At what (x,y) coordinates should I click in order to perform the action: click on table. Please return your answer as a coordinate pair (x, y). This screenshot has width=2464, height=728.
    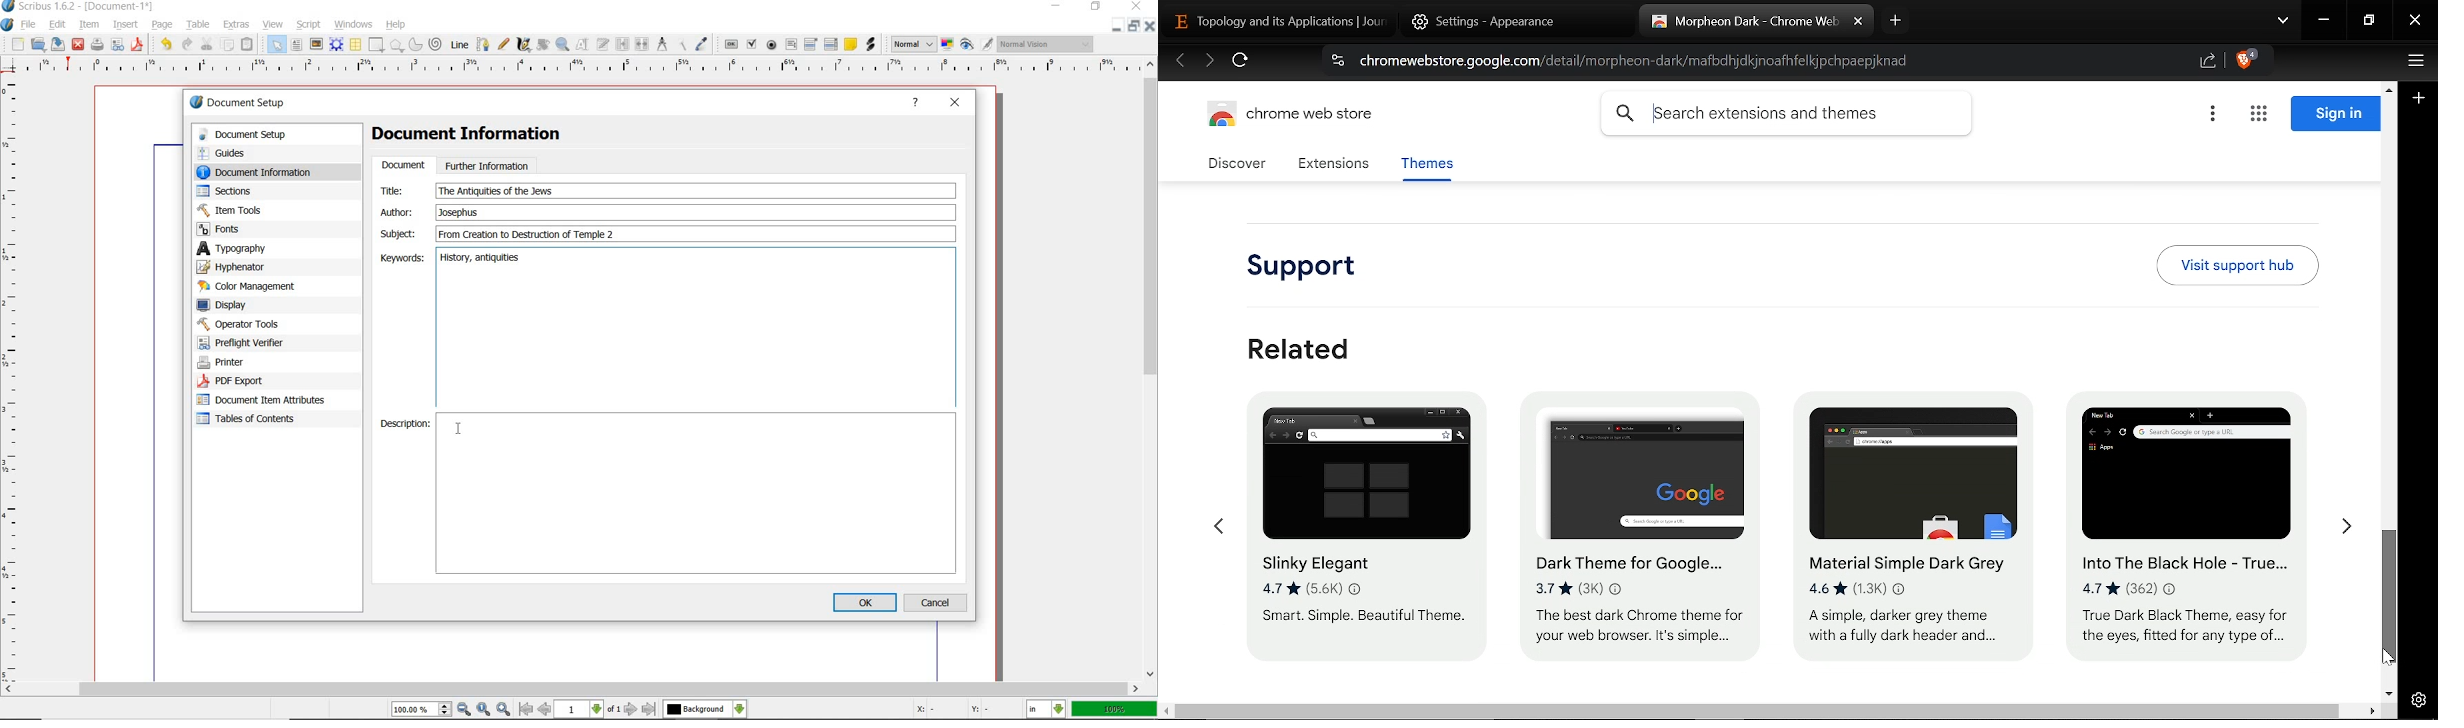
    Looking at the image, I should click on (199, 24).